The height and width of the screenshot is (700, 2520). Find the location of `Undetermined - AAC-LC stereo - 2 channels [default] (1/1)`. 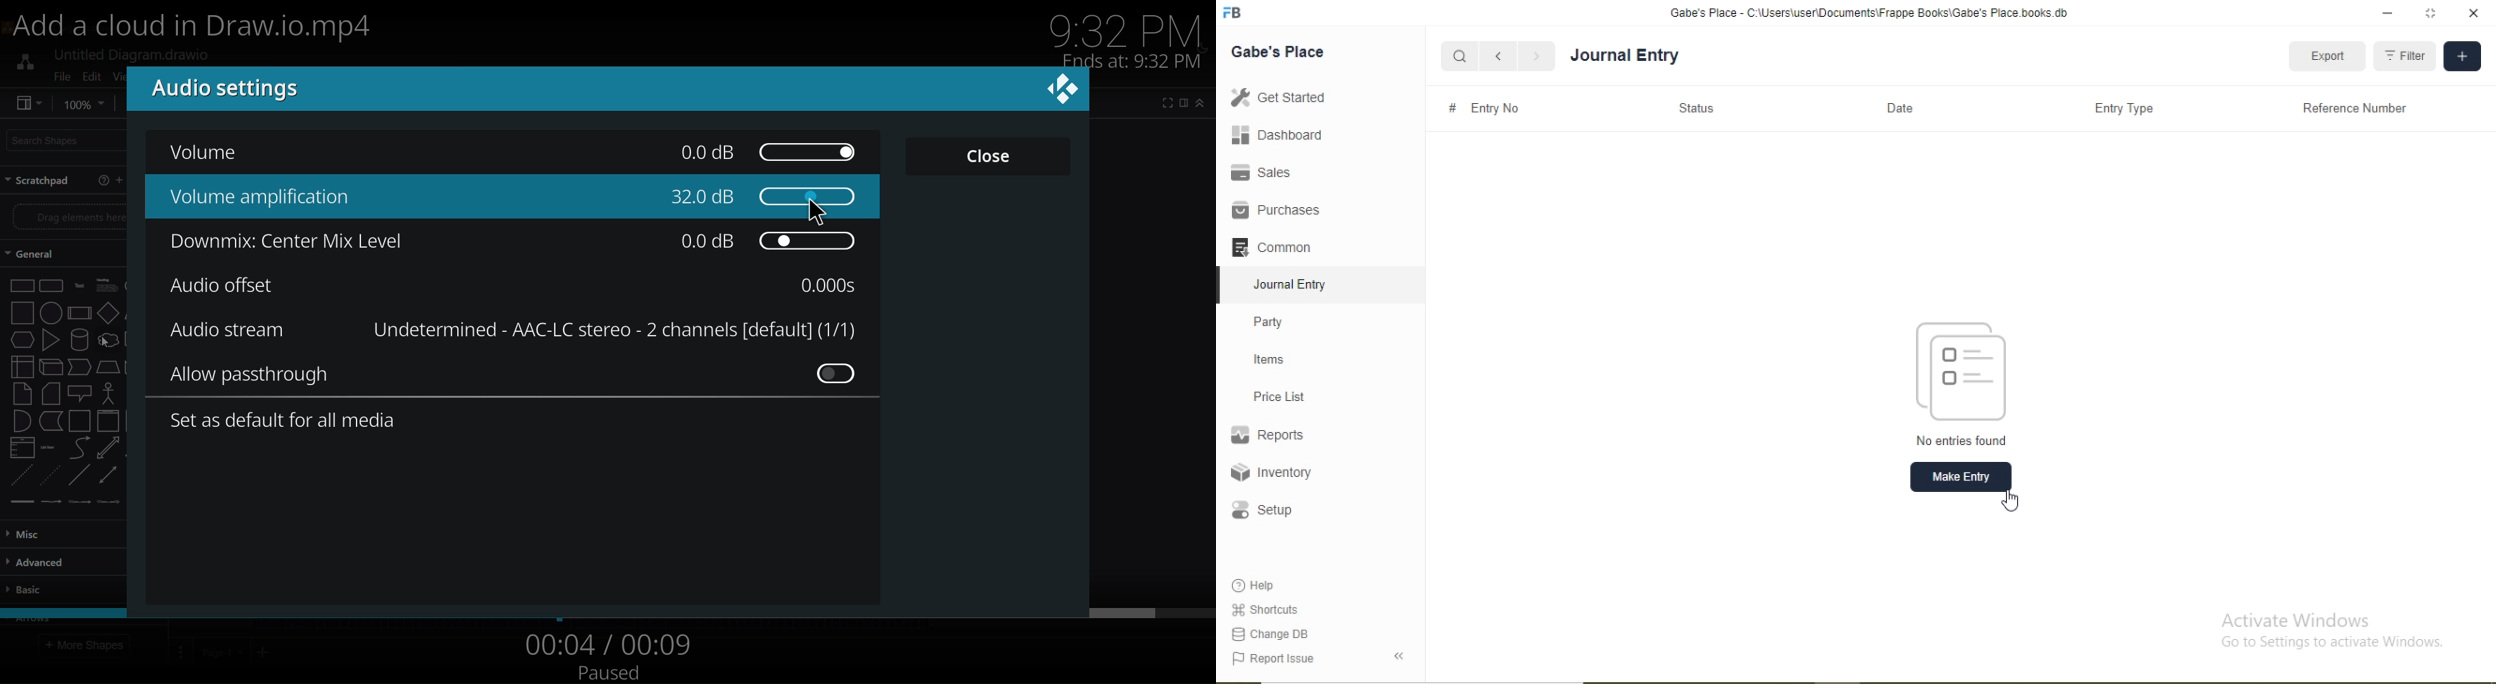

Undetermined - AAC-LC stereo - 2 channels [default] (1/1) is located at coordinates (609, 329).